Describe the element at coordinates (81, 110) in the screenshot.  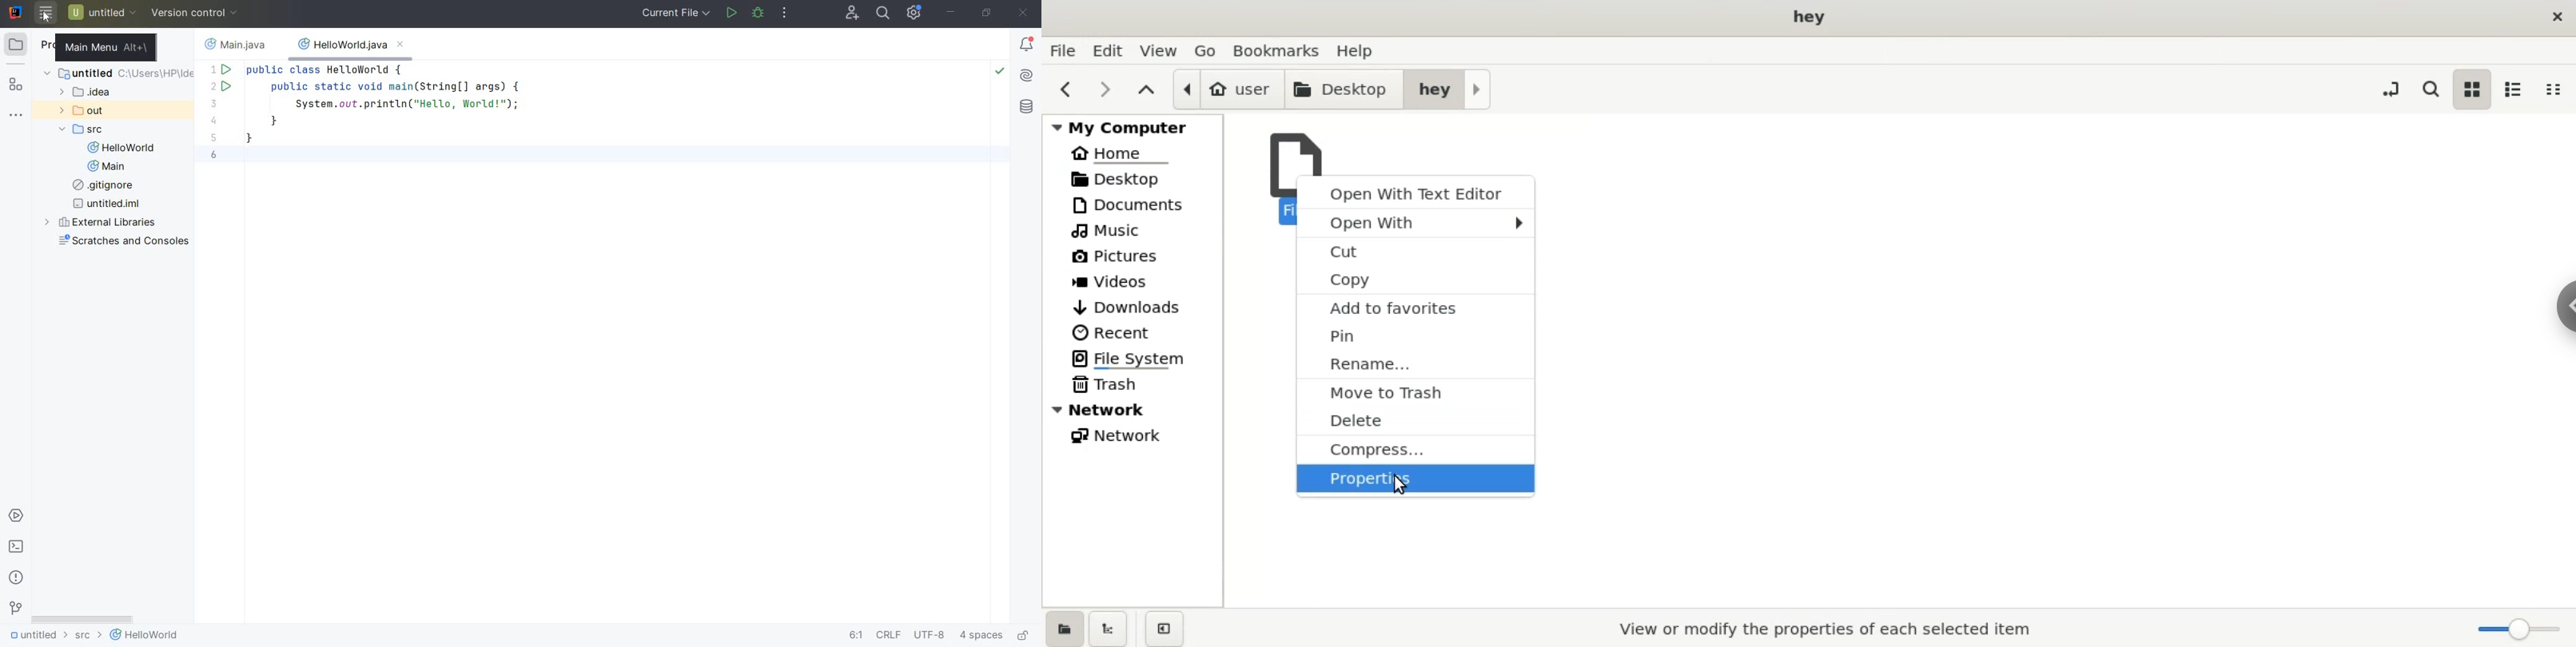
I see `out` at that location.